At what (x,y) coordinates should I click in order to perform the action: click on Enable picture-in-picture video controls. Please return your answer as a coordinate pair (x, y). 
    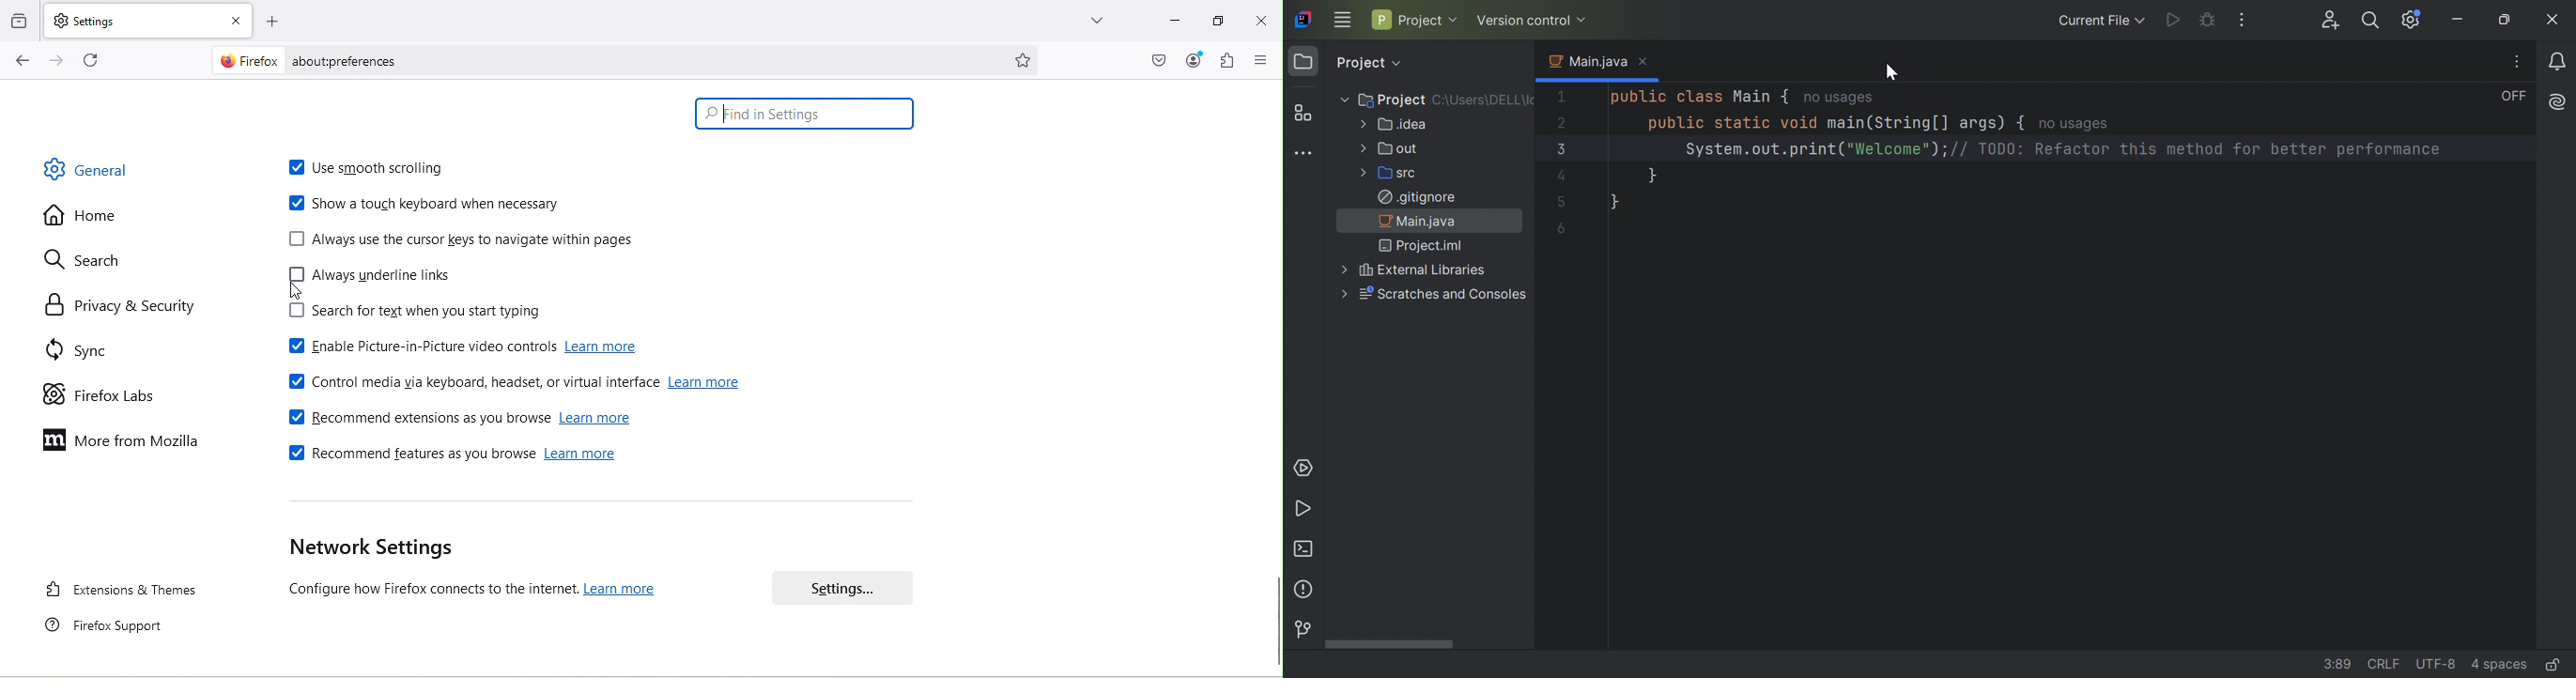
    Looking at the image, I should click on (410, 349).